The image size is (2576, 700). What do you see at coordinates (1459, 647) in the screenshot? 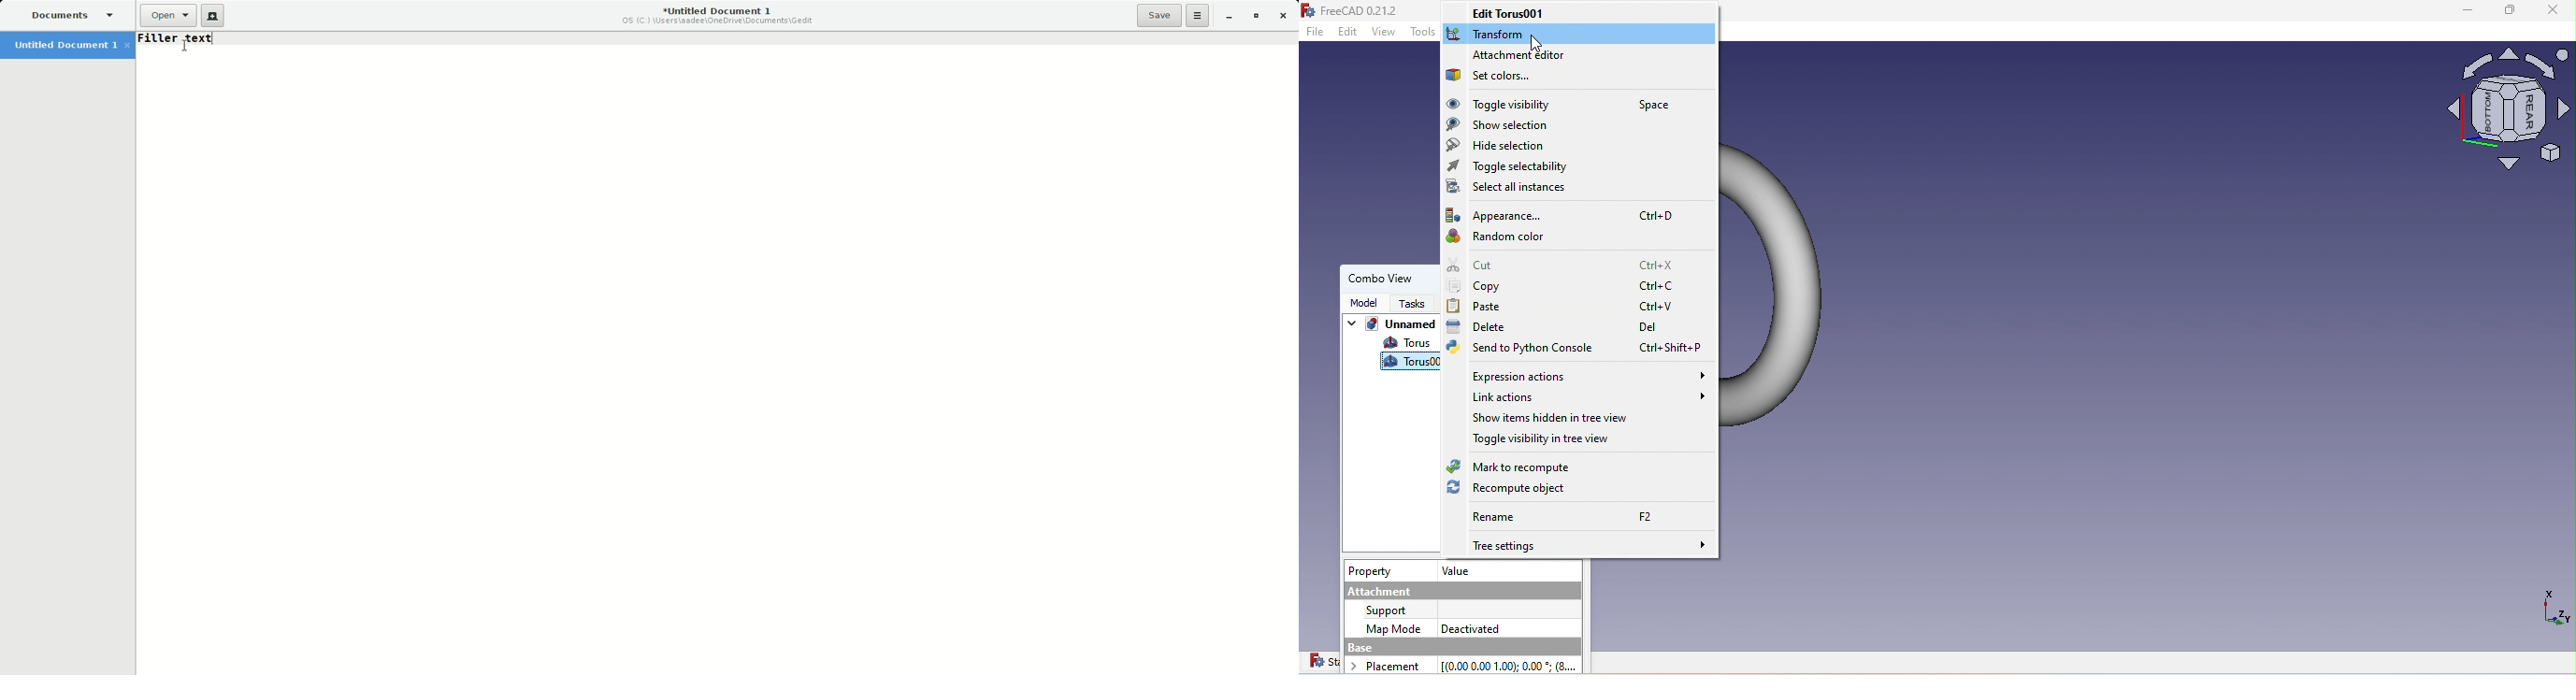
I see `base` at bounding box center [1459, 647].